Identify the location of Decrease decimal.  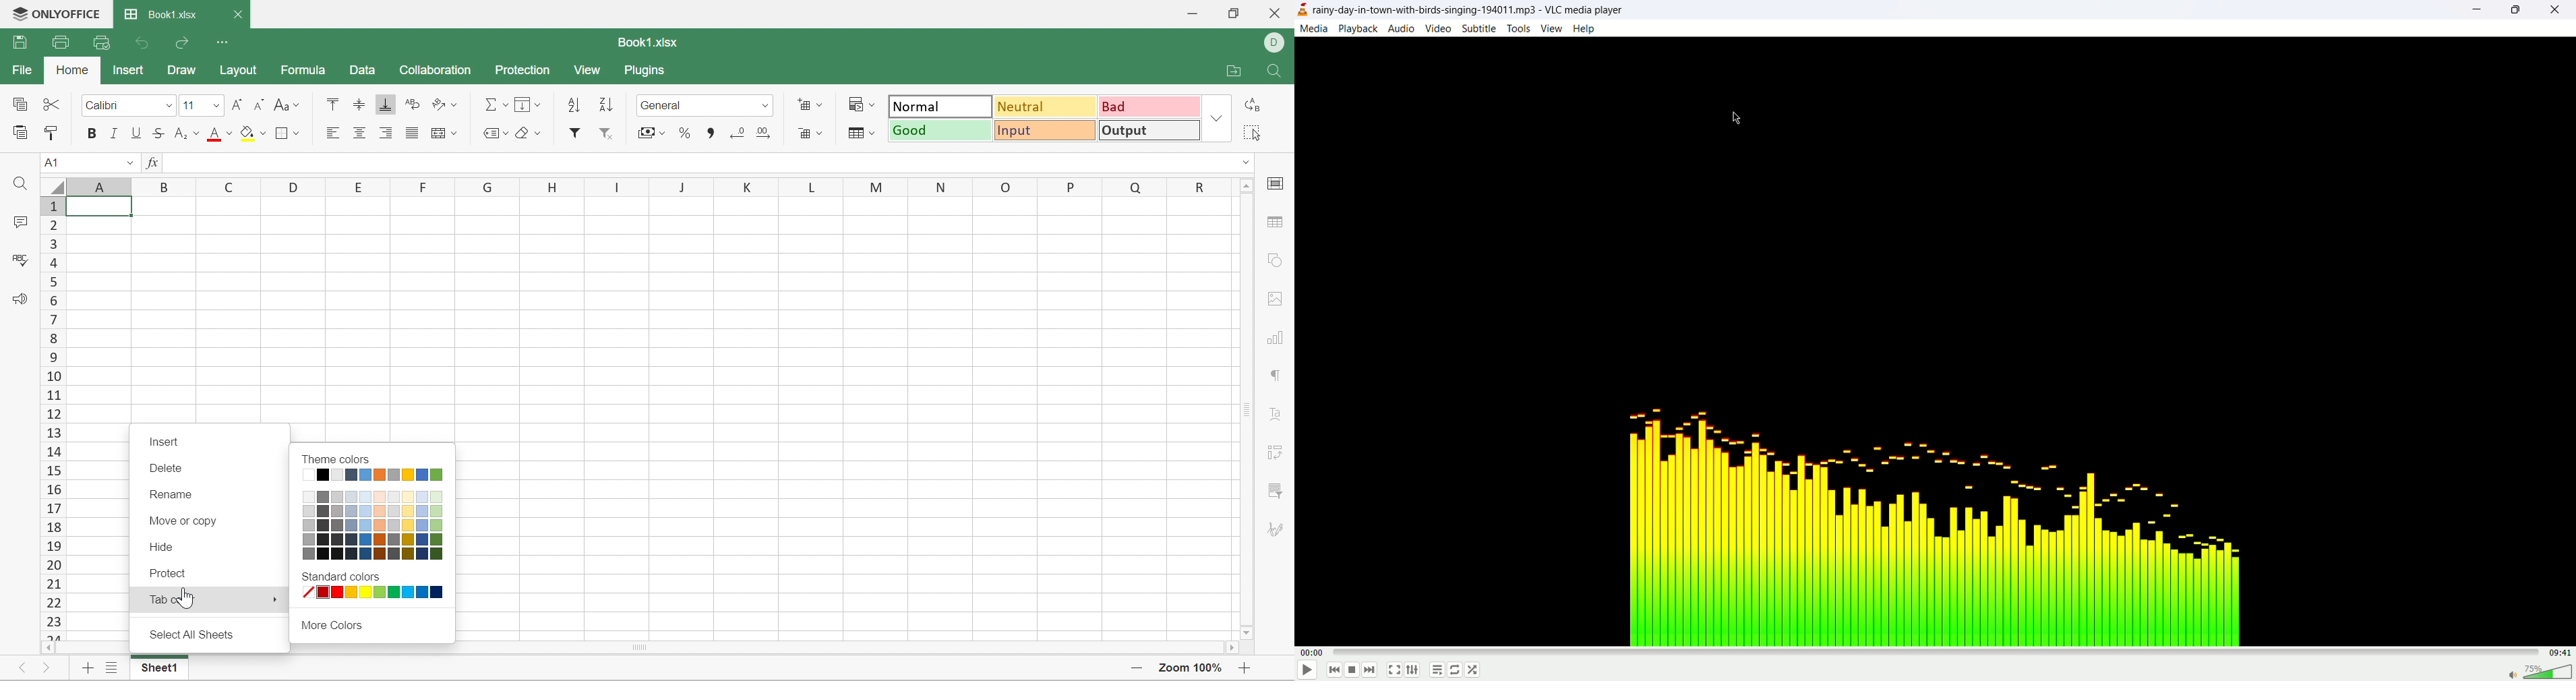
(737, 133).